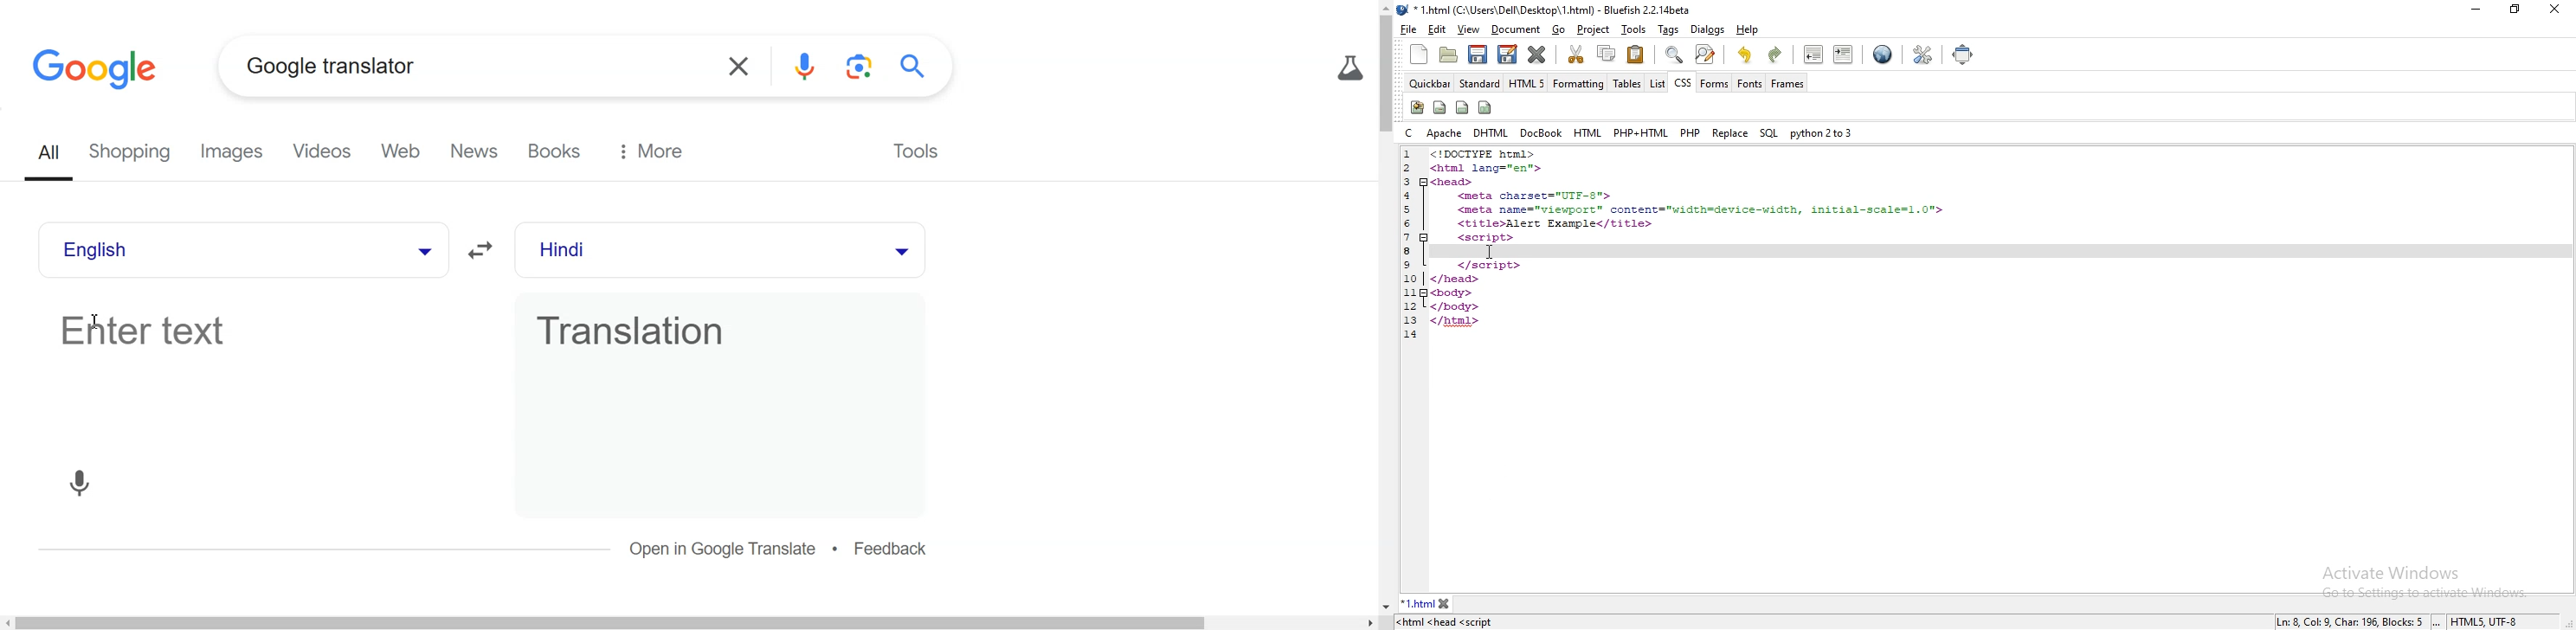  I want to click on </body>, so click(1453, 305).